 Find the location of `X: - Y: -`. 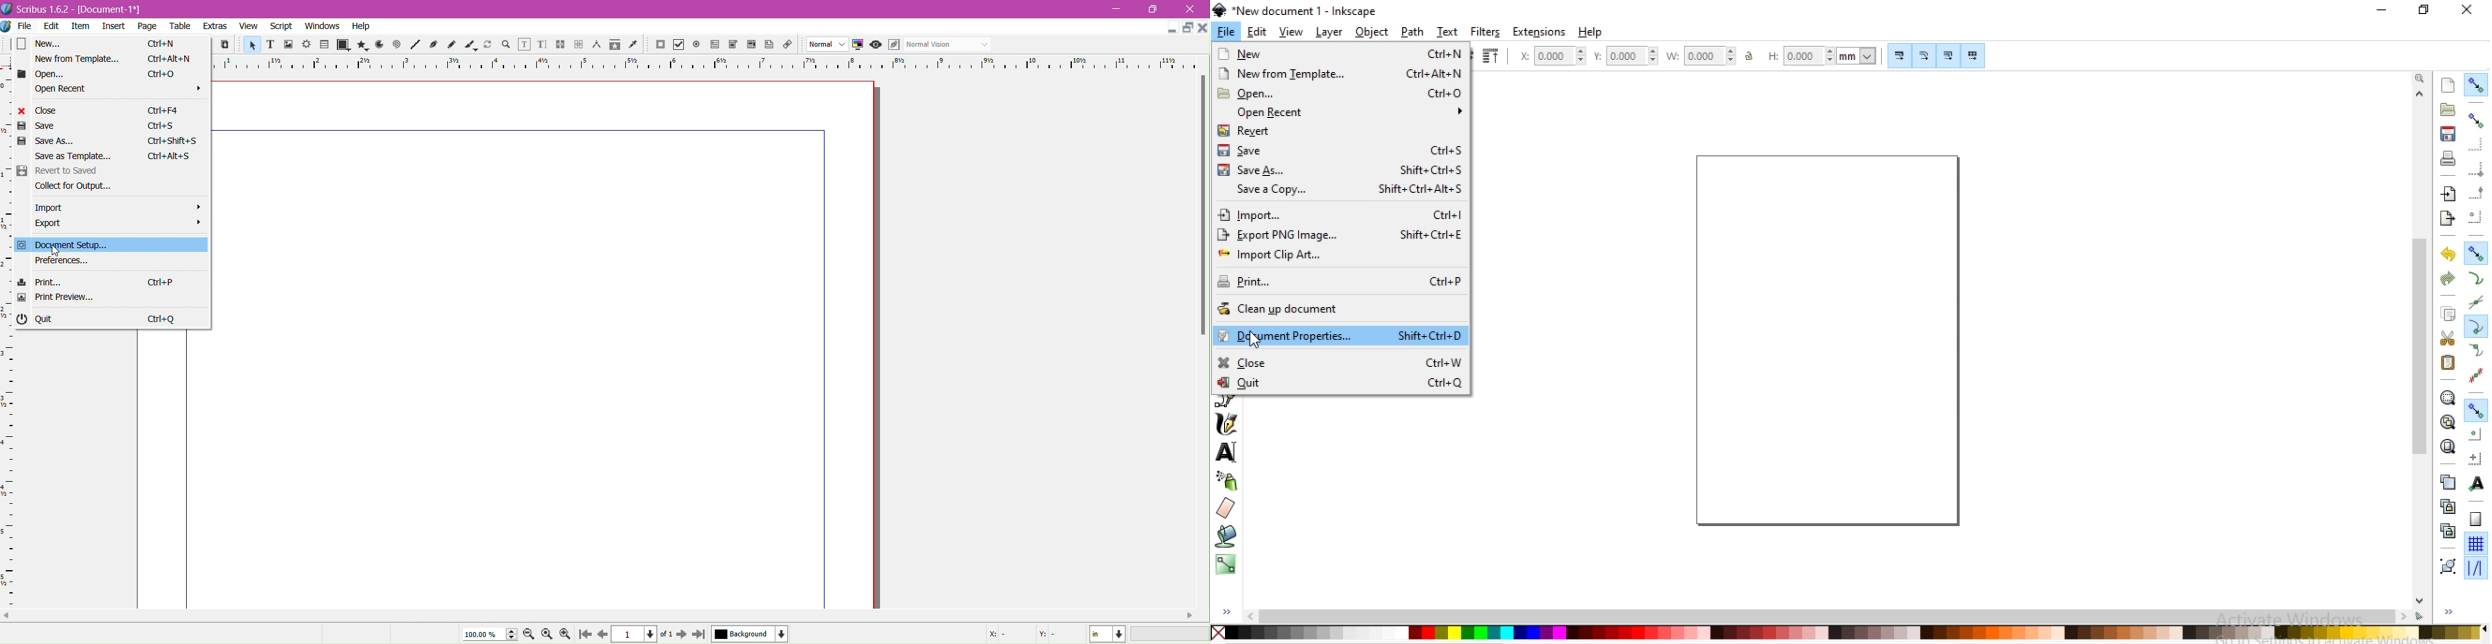

X: - Y: - is located at coordinates (1022, 635).